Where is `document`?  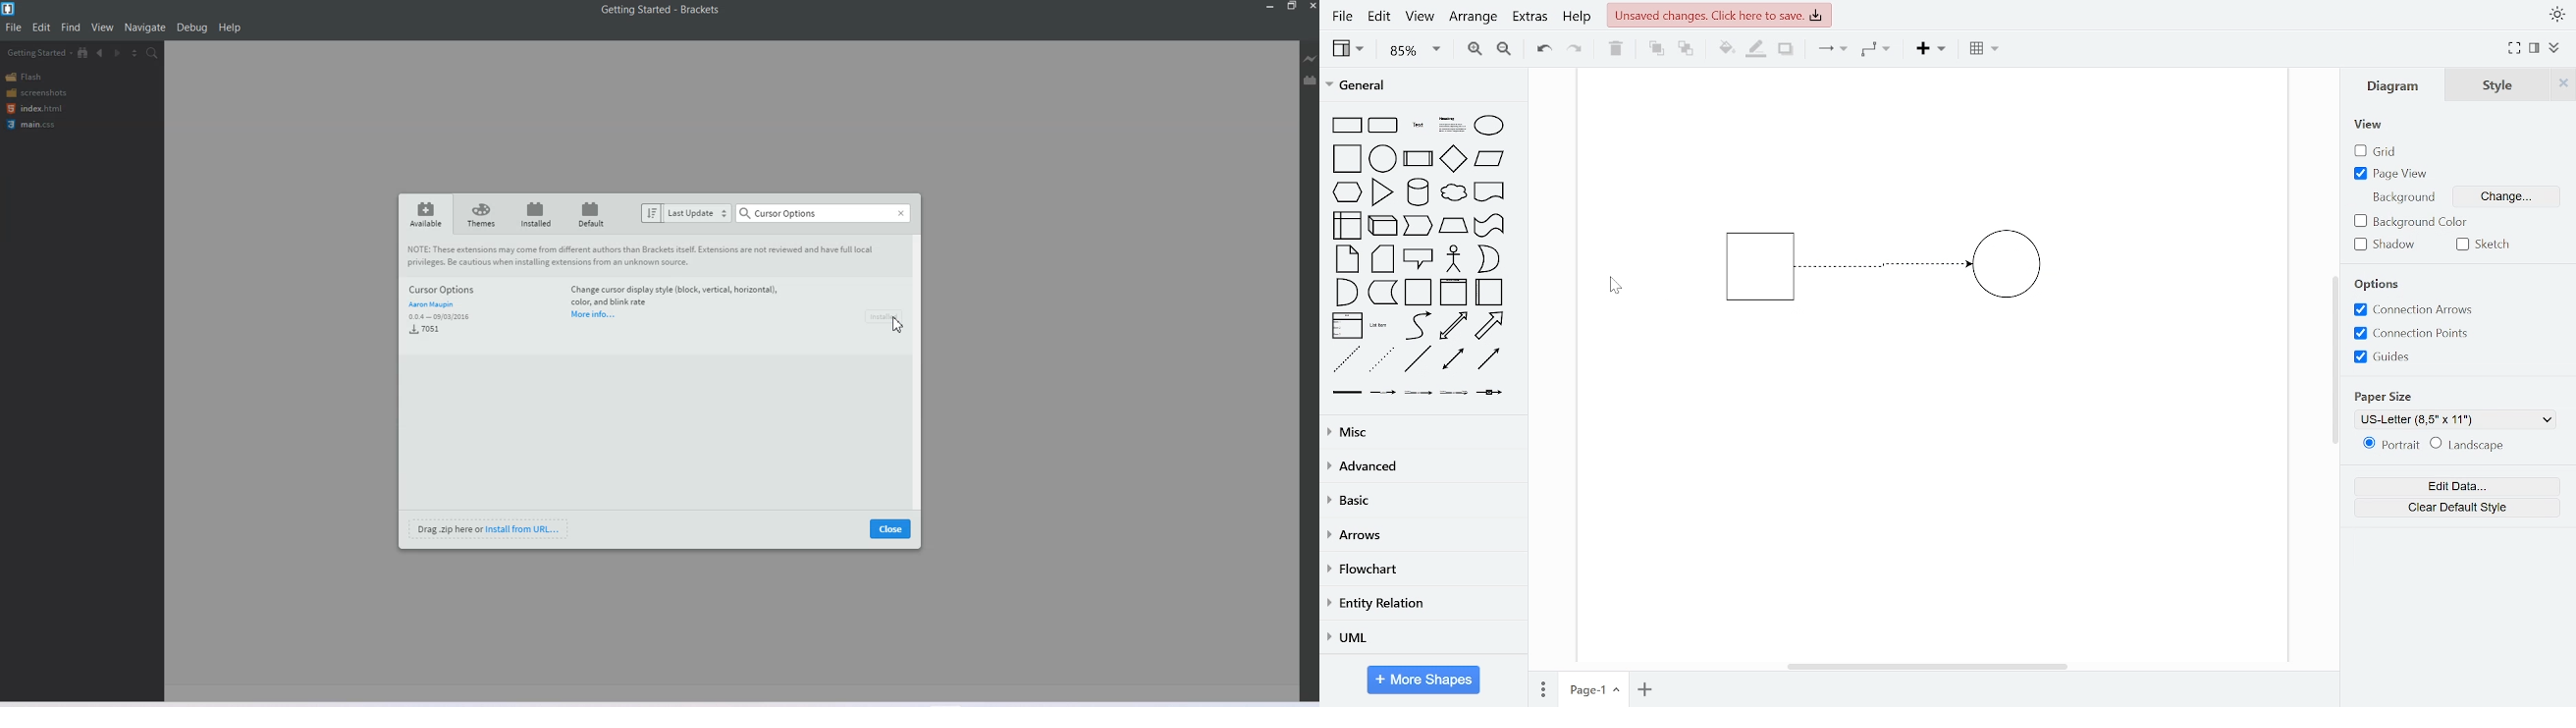
document is located at coordinates (1490, 190).